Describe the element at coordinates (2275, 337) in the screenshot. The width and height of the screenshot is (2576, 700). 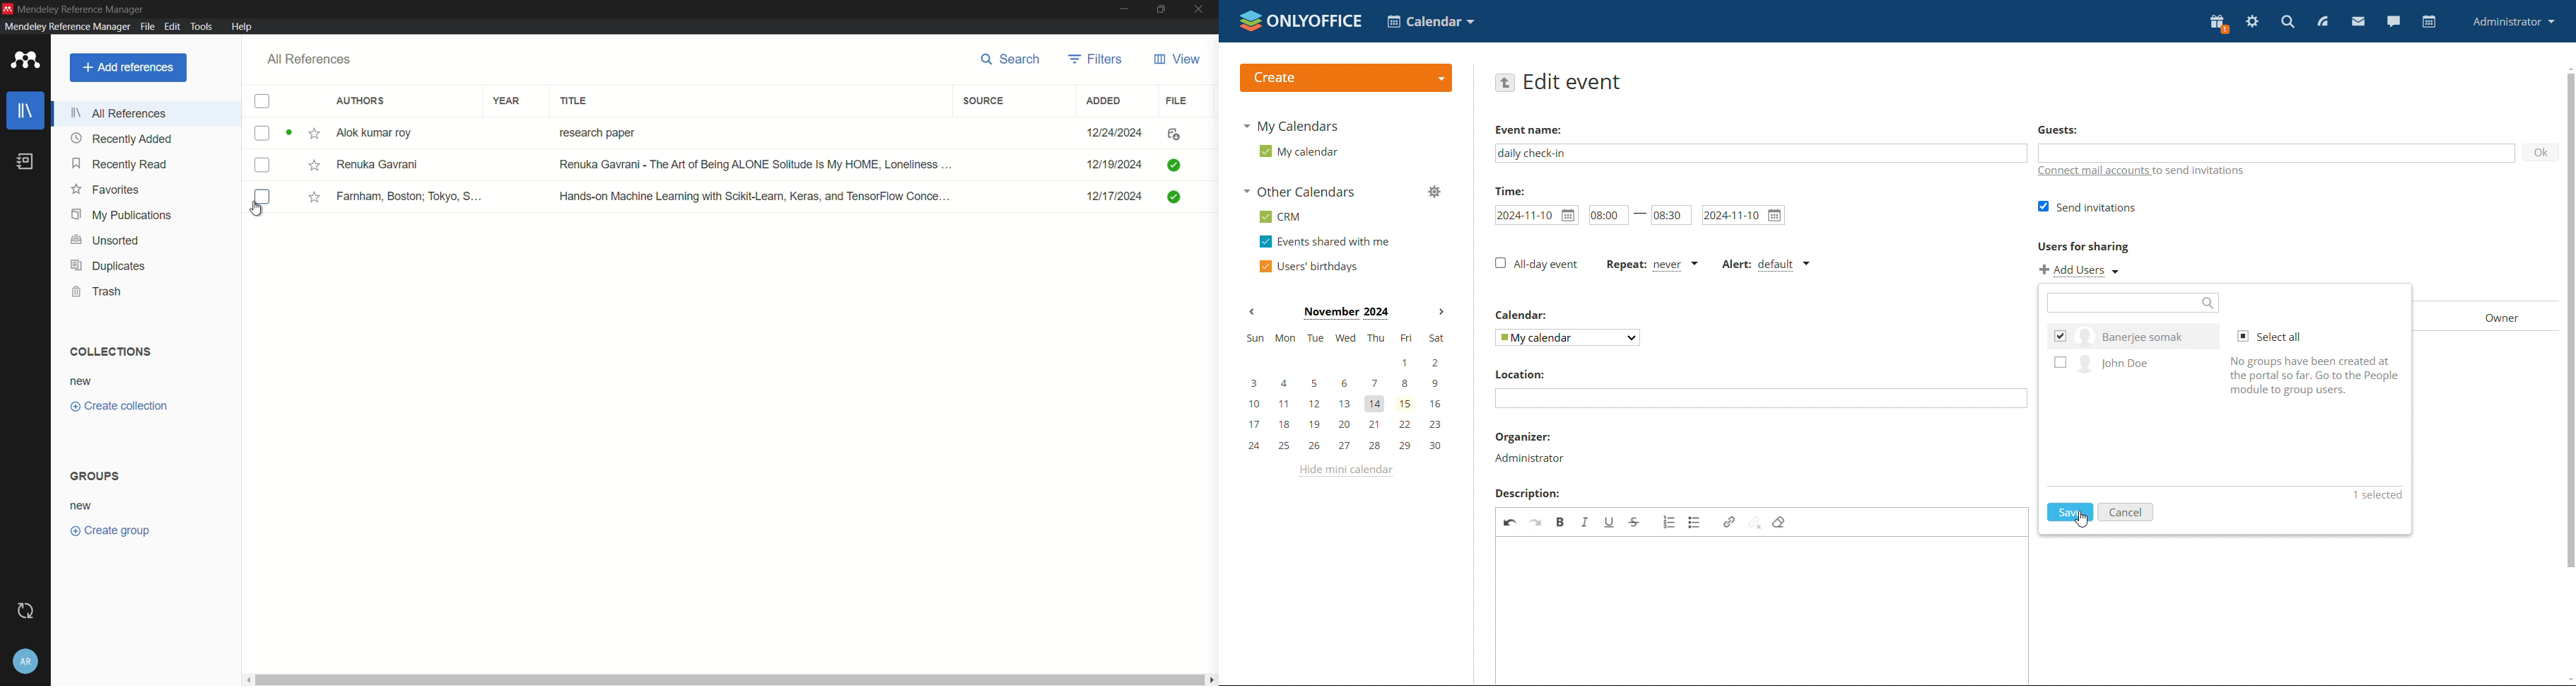
I see `select all` at that location.